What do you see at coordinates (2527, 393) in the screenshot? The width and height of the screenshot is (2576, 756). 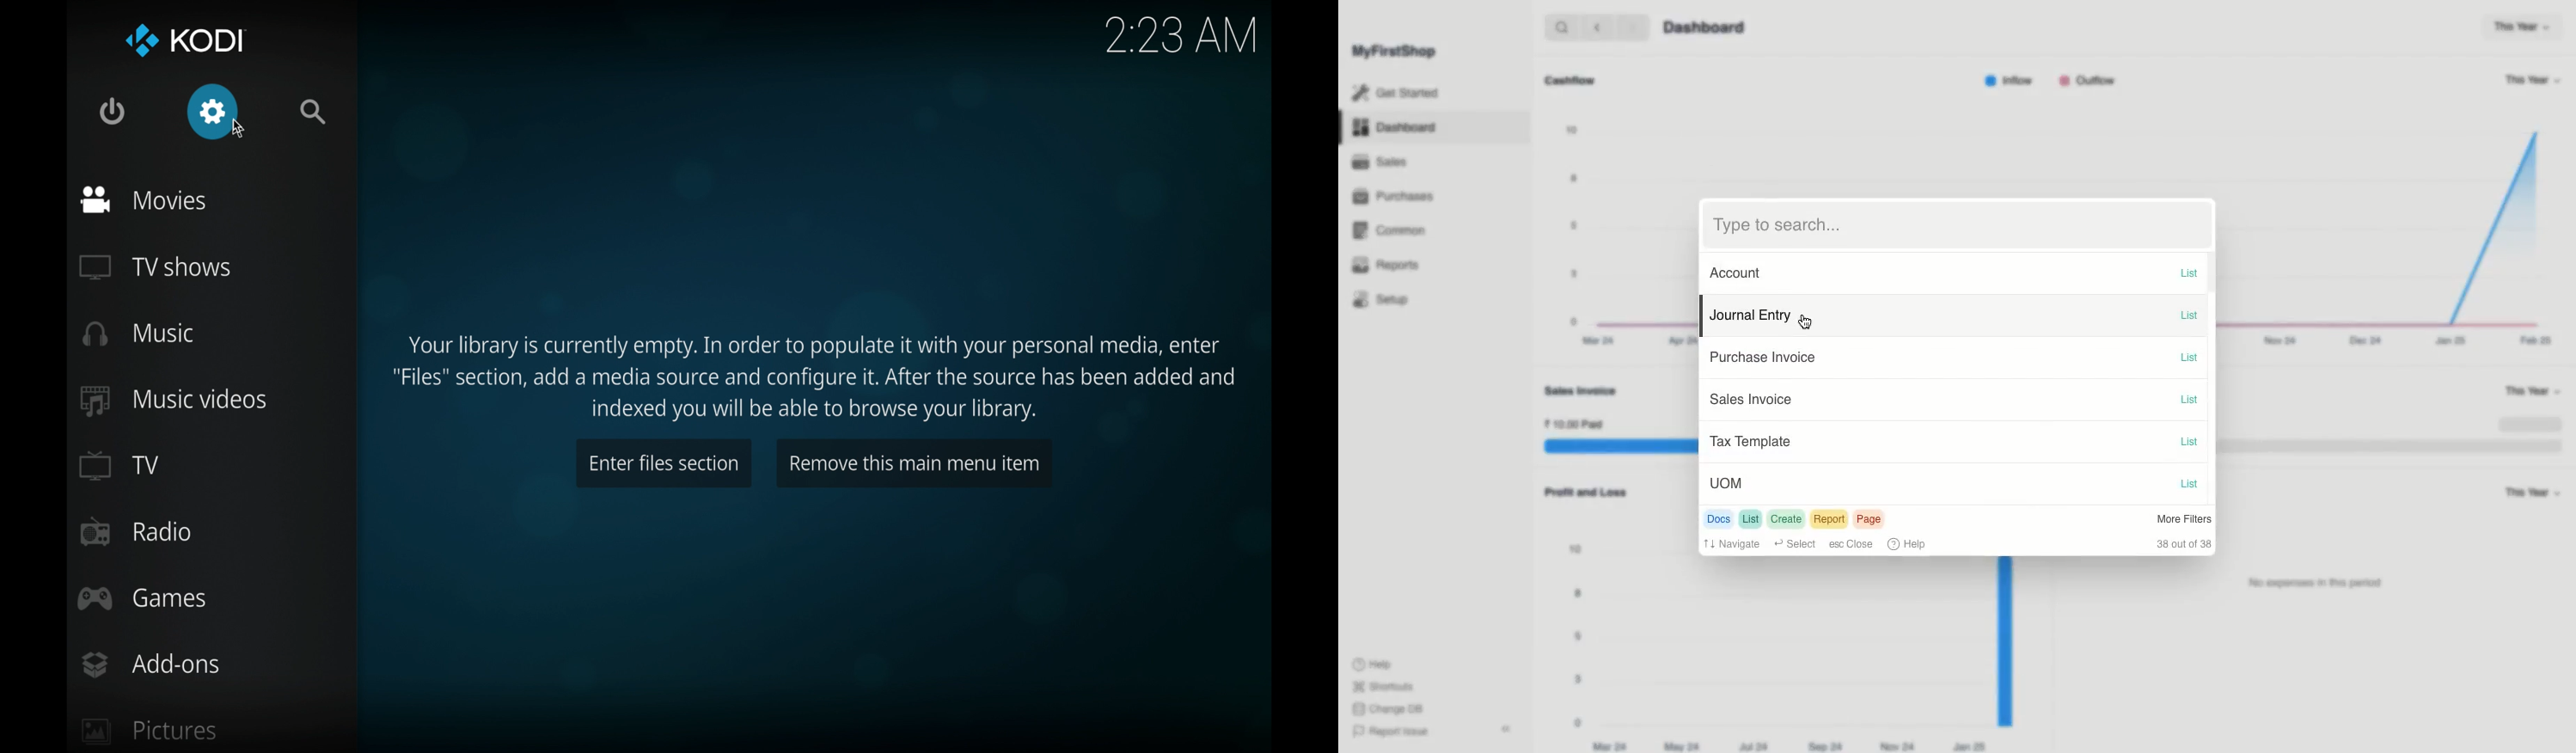 I see `This Year` at bounding box center [2527, 393].